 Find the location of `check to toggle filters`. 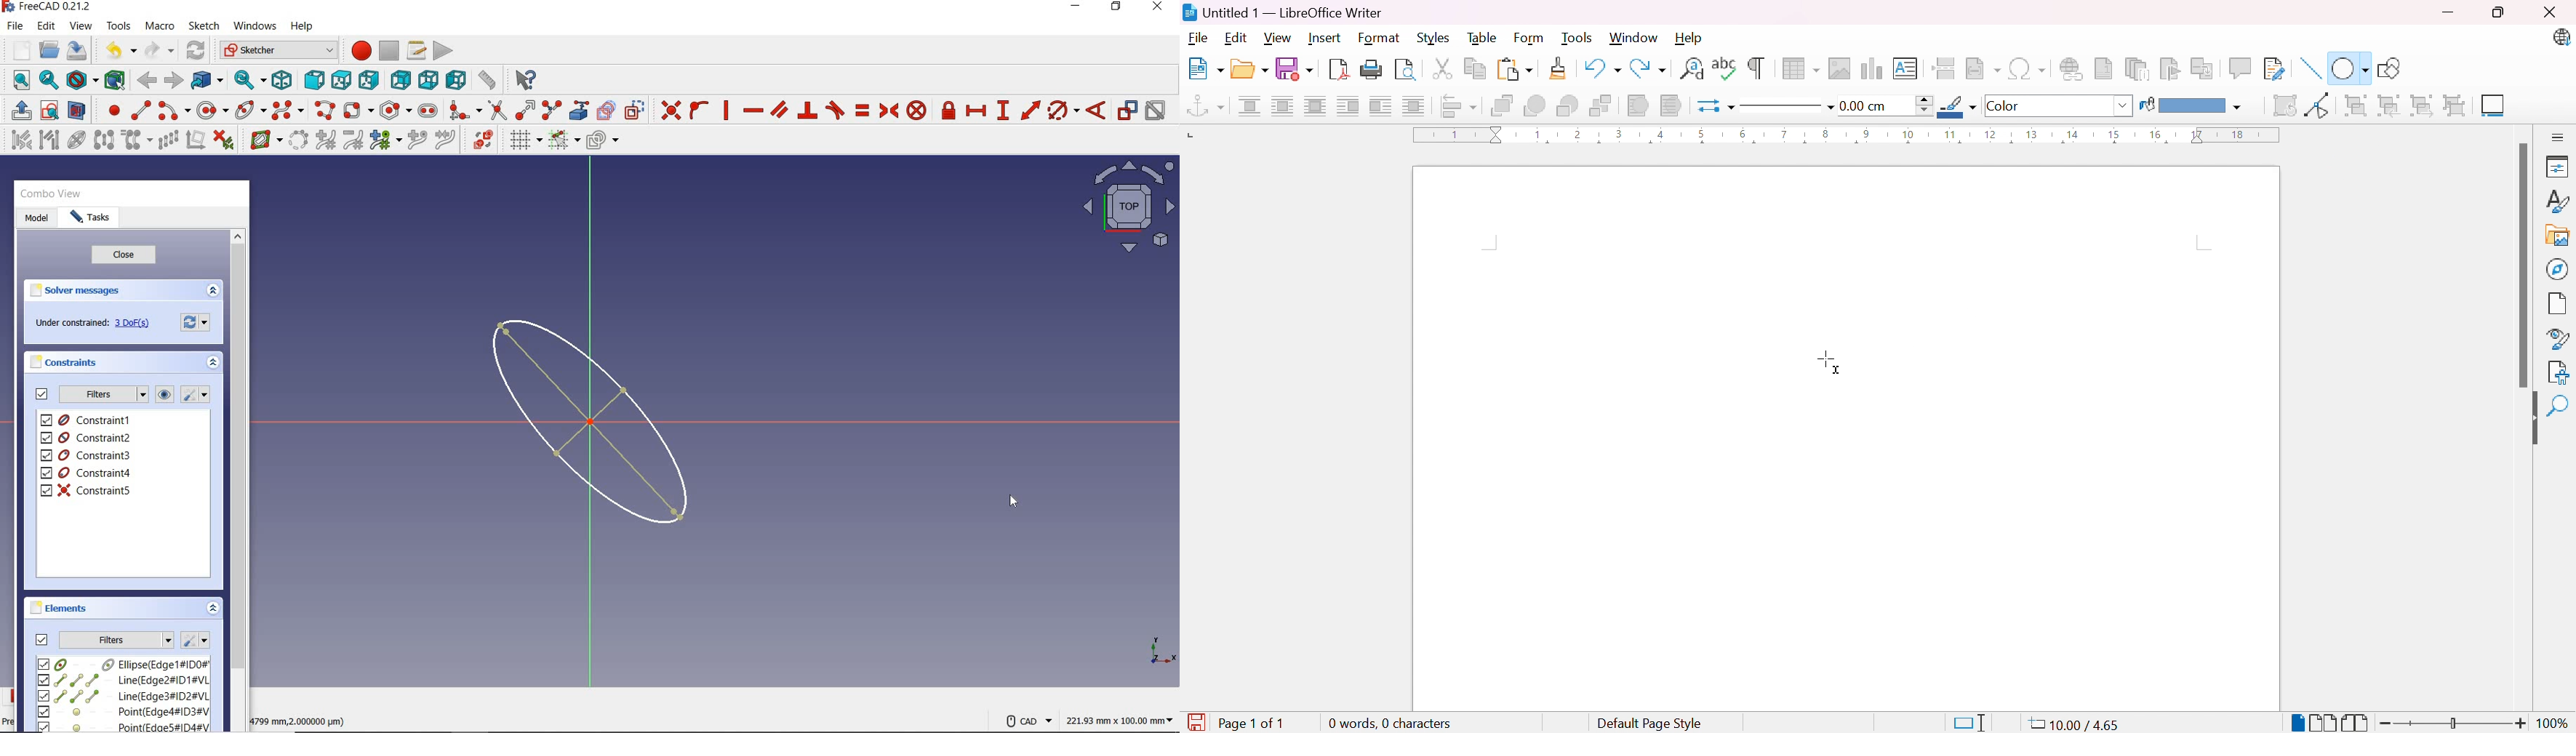

check to toggle filters is located at coordinates (42, 394).